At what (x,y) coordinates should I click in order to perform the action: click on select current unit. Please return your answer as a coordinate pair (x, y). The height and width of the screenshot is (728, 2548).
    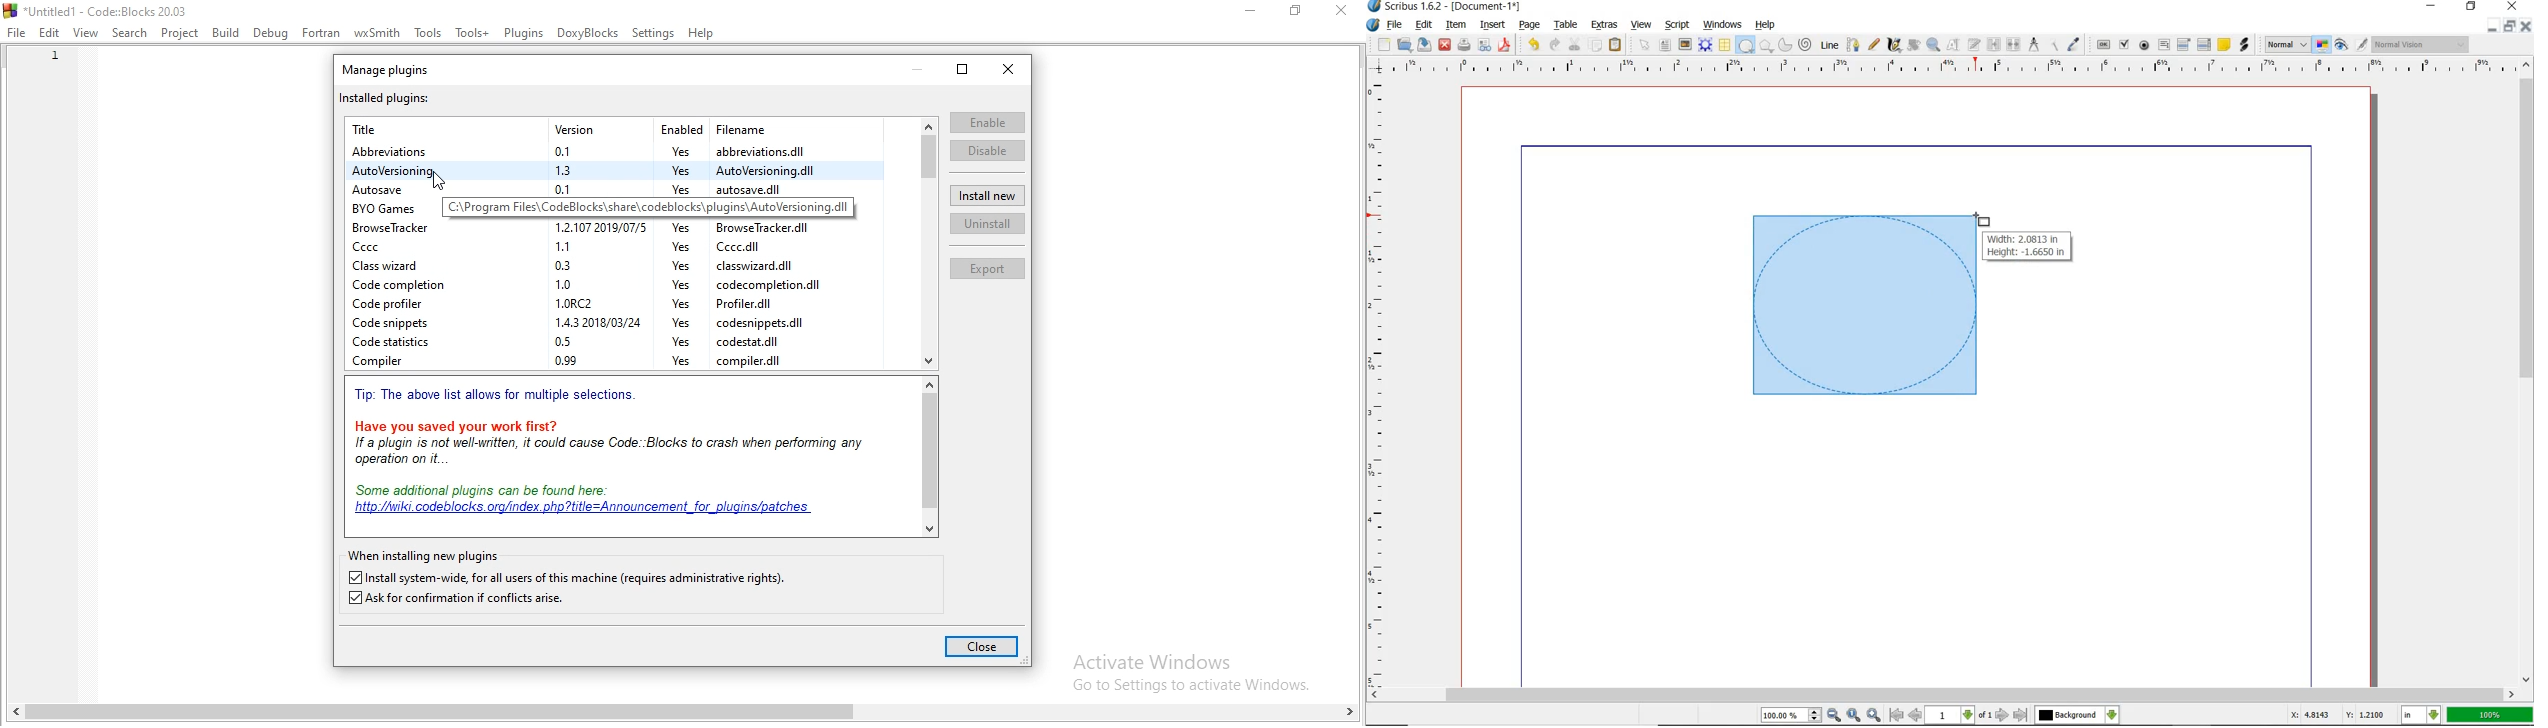
    Looking at the image, I should click on (2421, 713).